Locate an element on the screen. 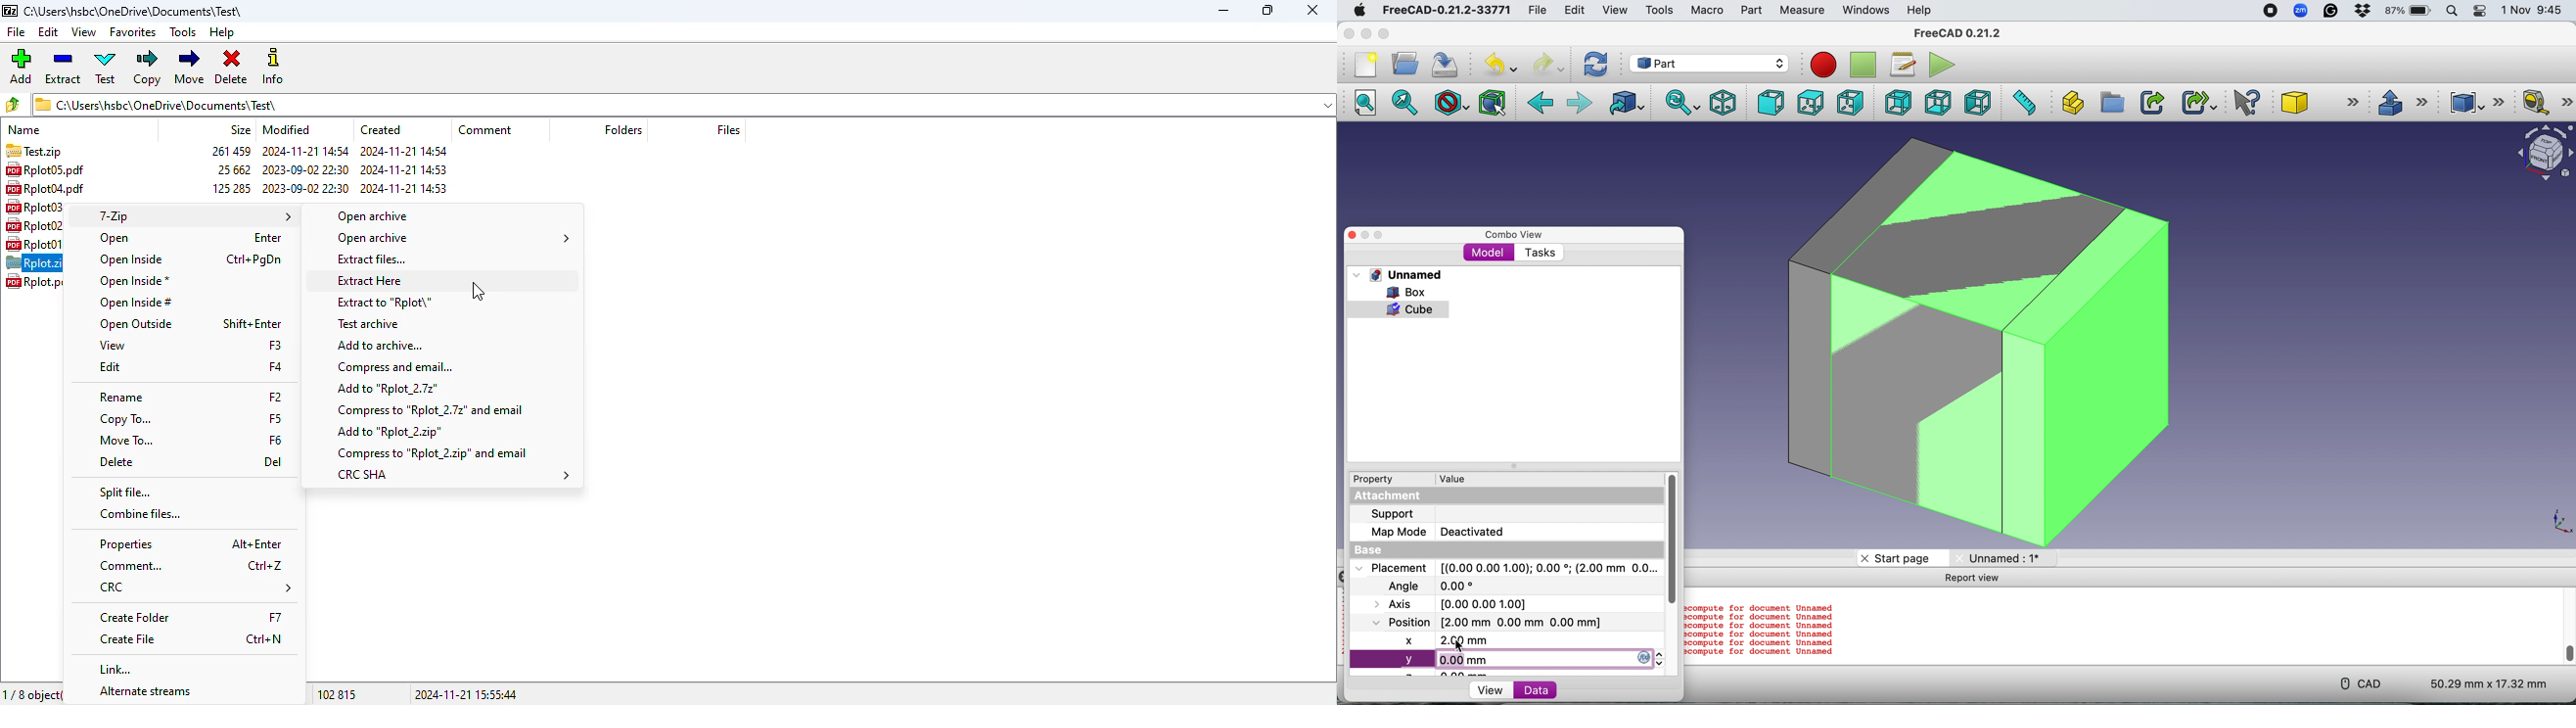 The width and height of the screenshot is (2576, 728). extract files is located at coordinates (371, 258).